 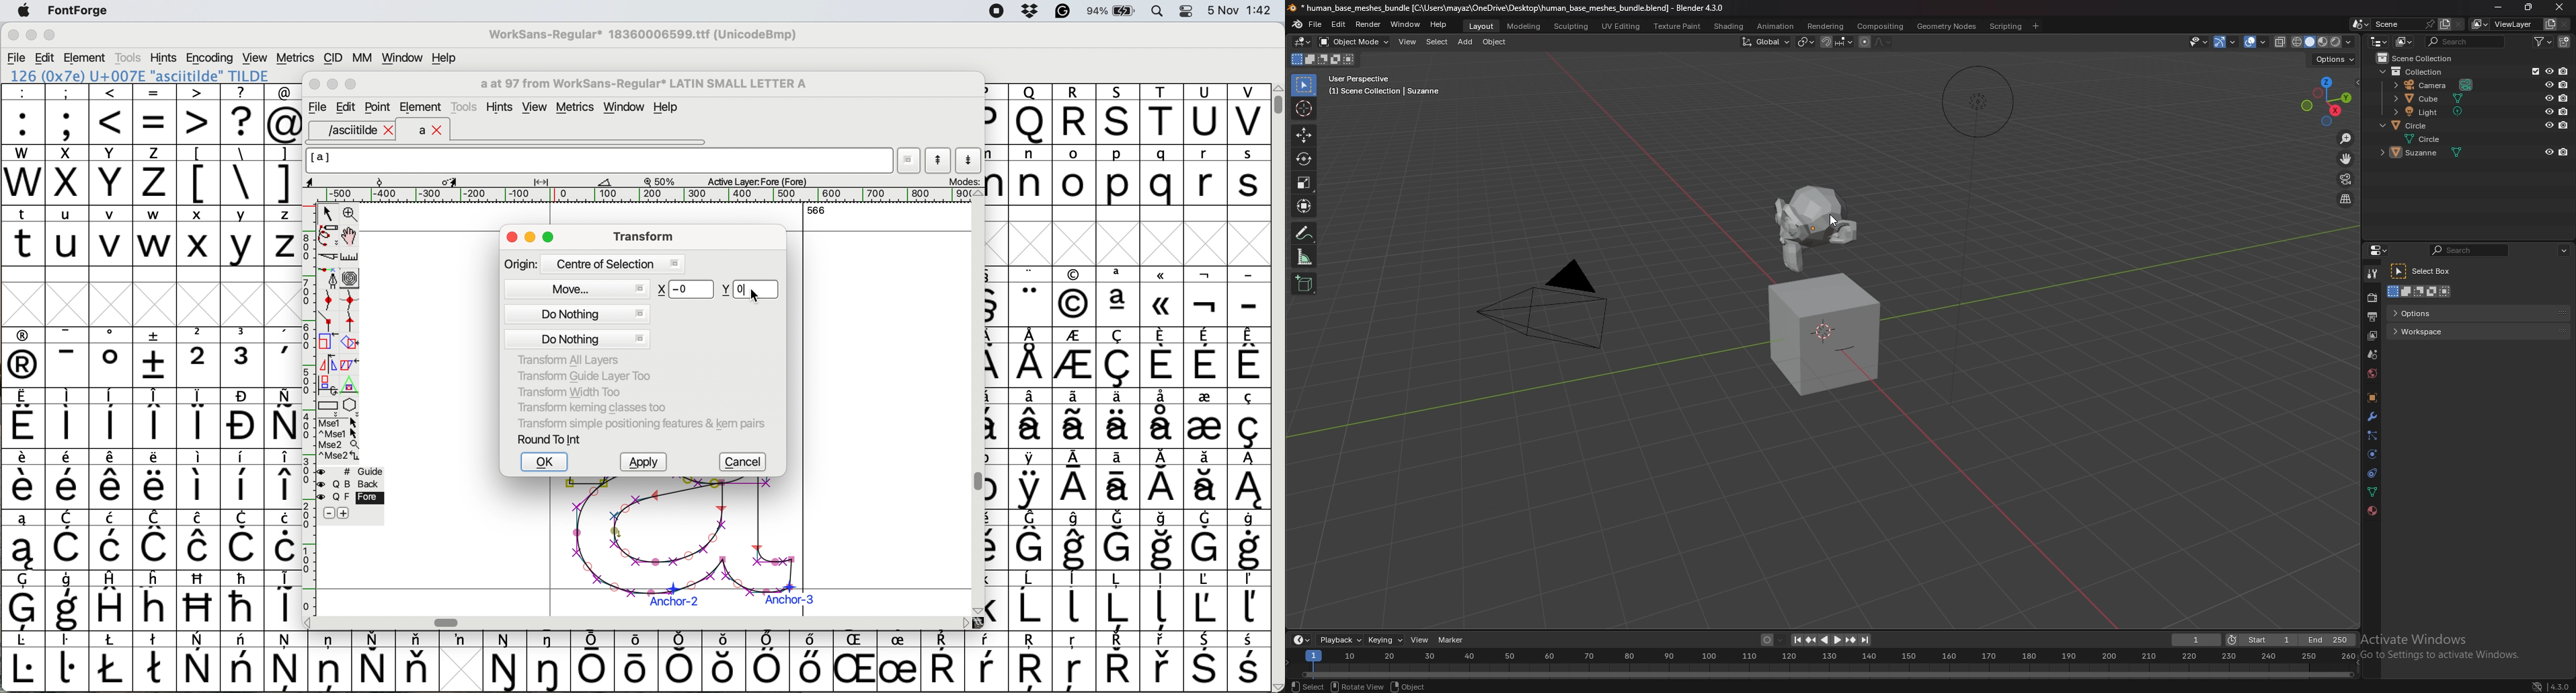 What do you see at coordinates (2374, 473) in the screenshot?
I see `constraints` at bounding box center [2374, 473].